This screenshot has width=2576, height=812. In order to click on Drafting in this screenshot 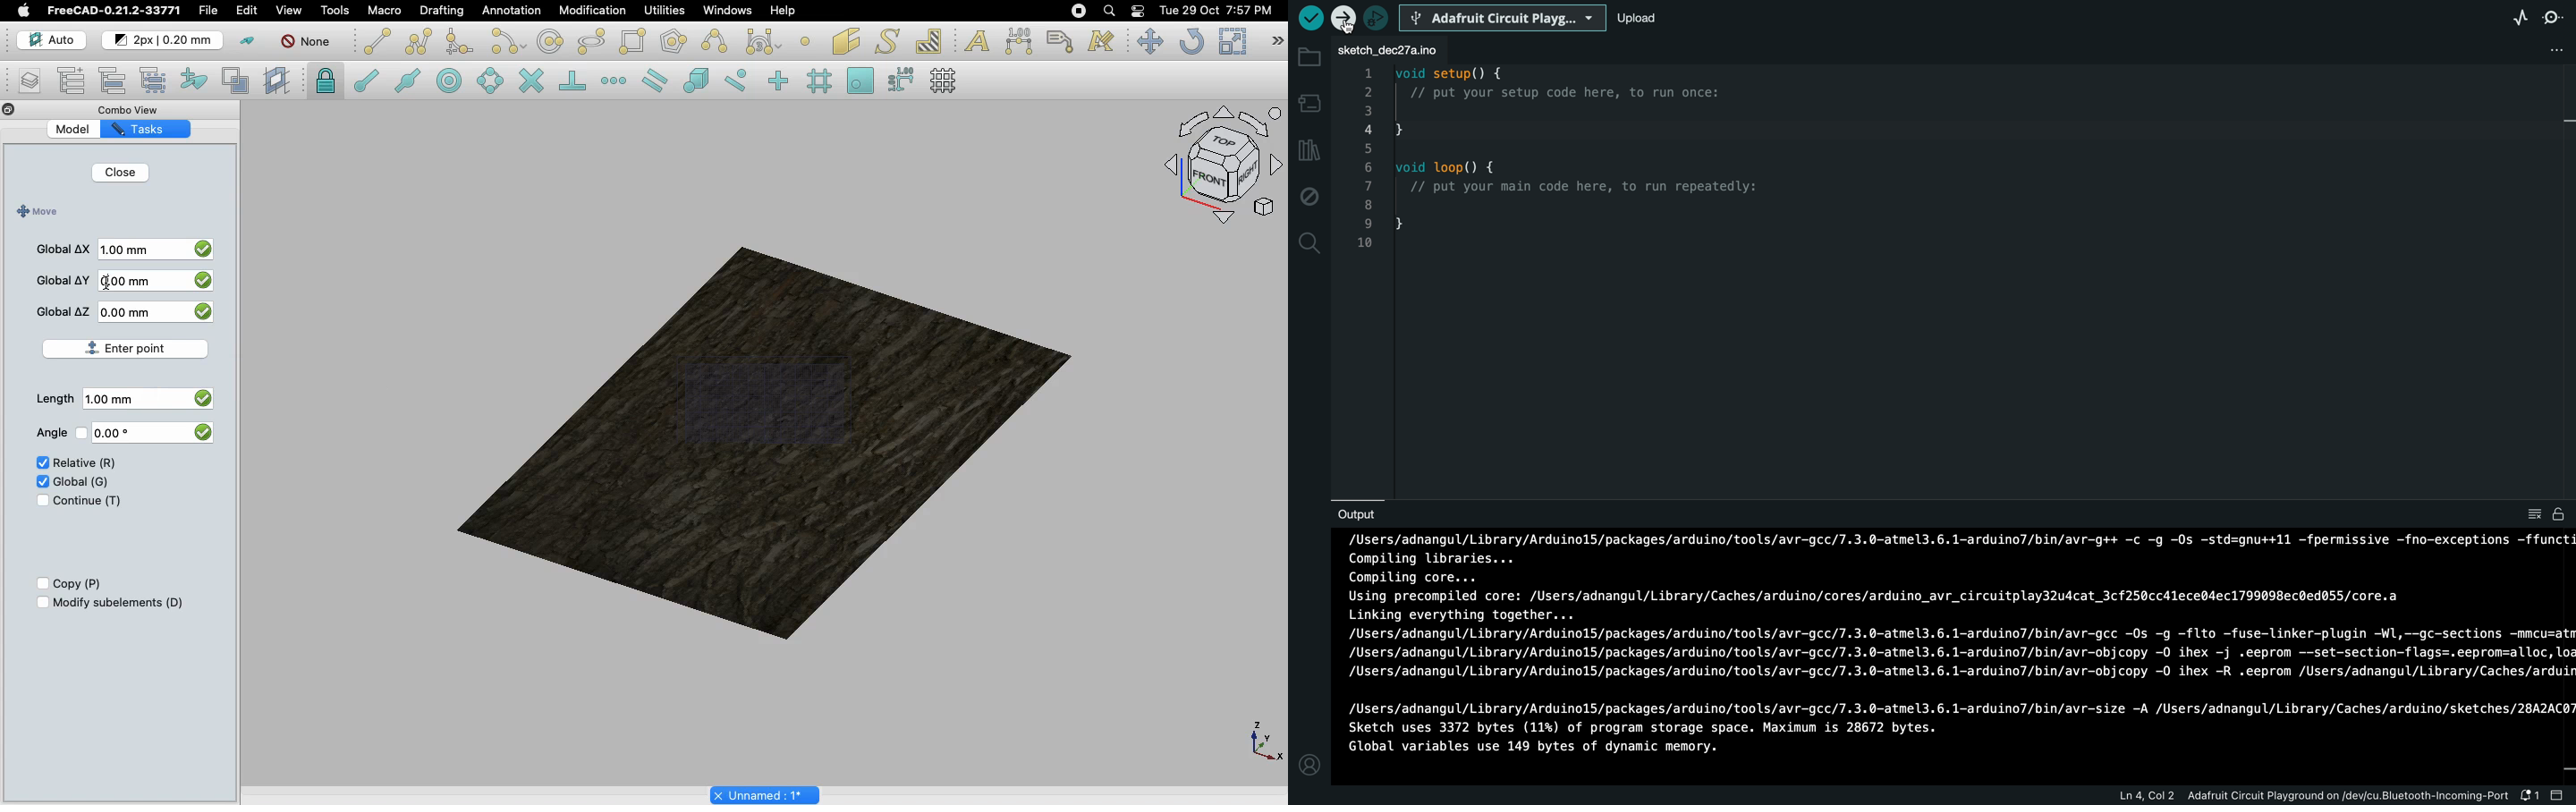, I will do `click(444, 10)`.